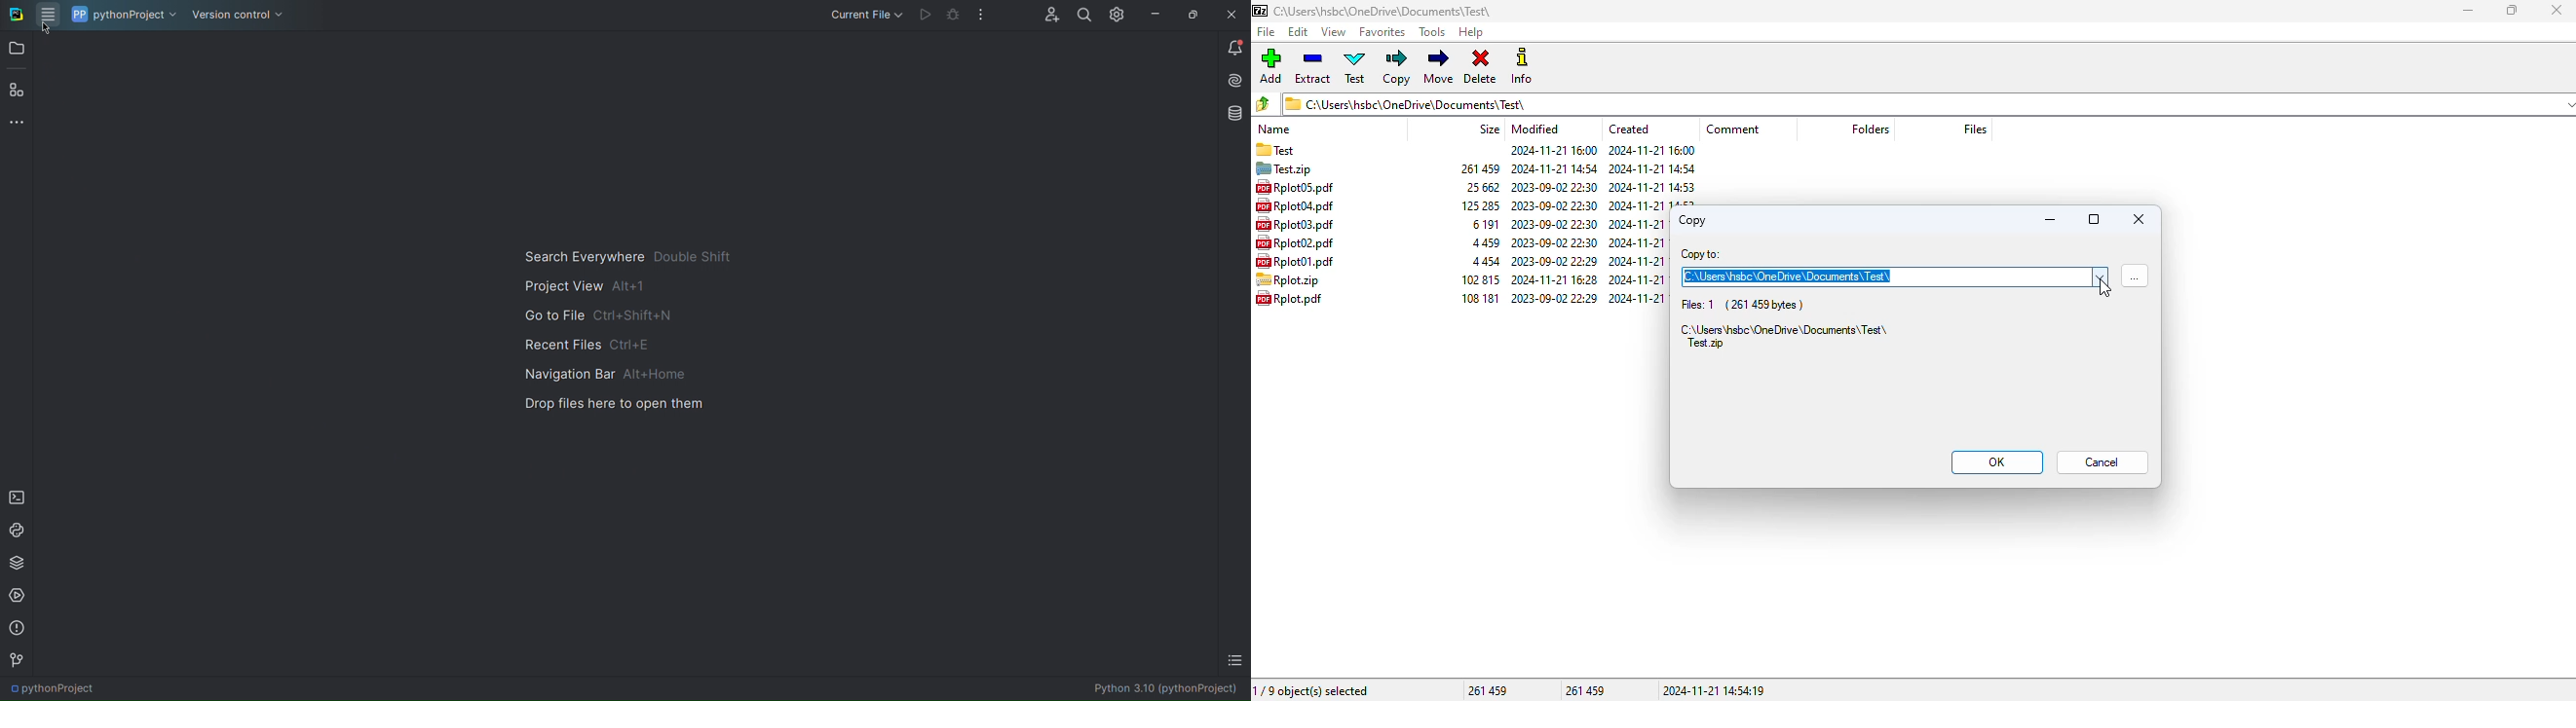  Describe the element at coordinates (1383, 32) in the screenshot. I see `favorites` at that location.